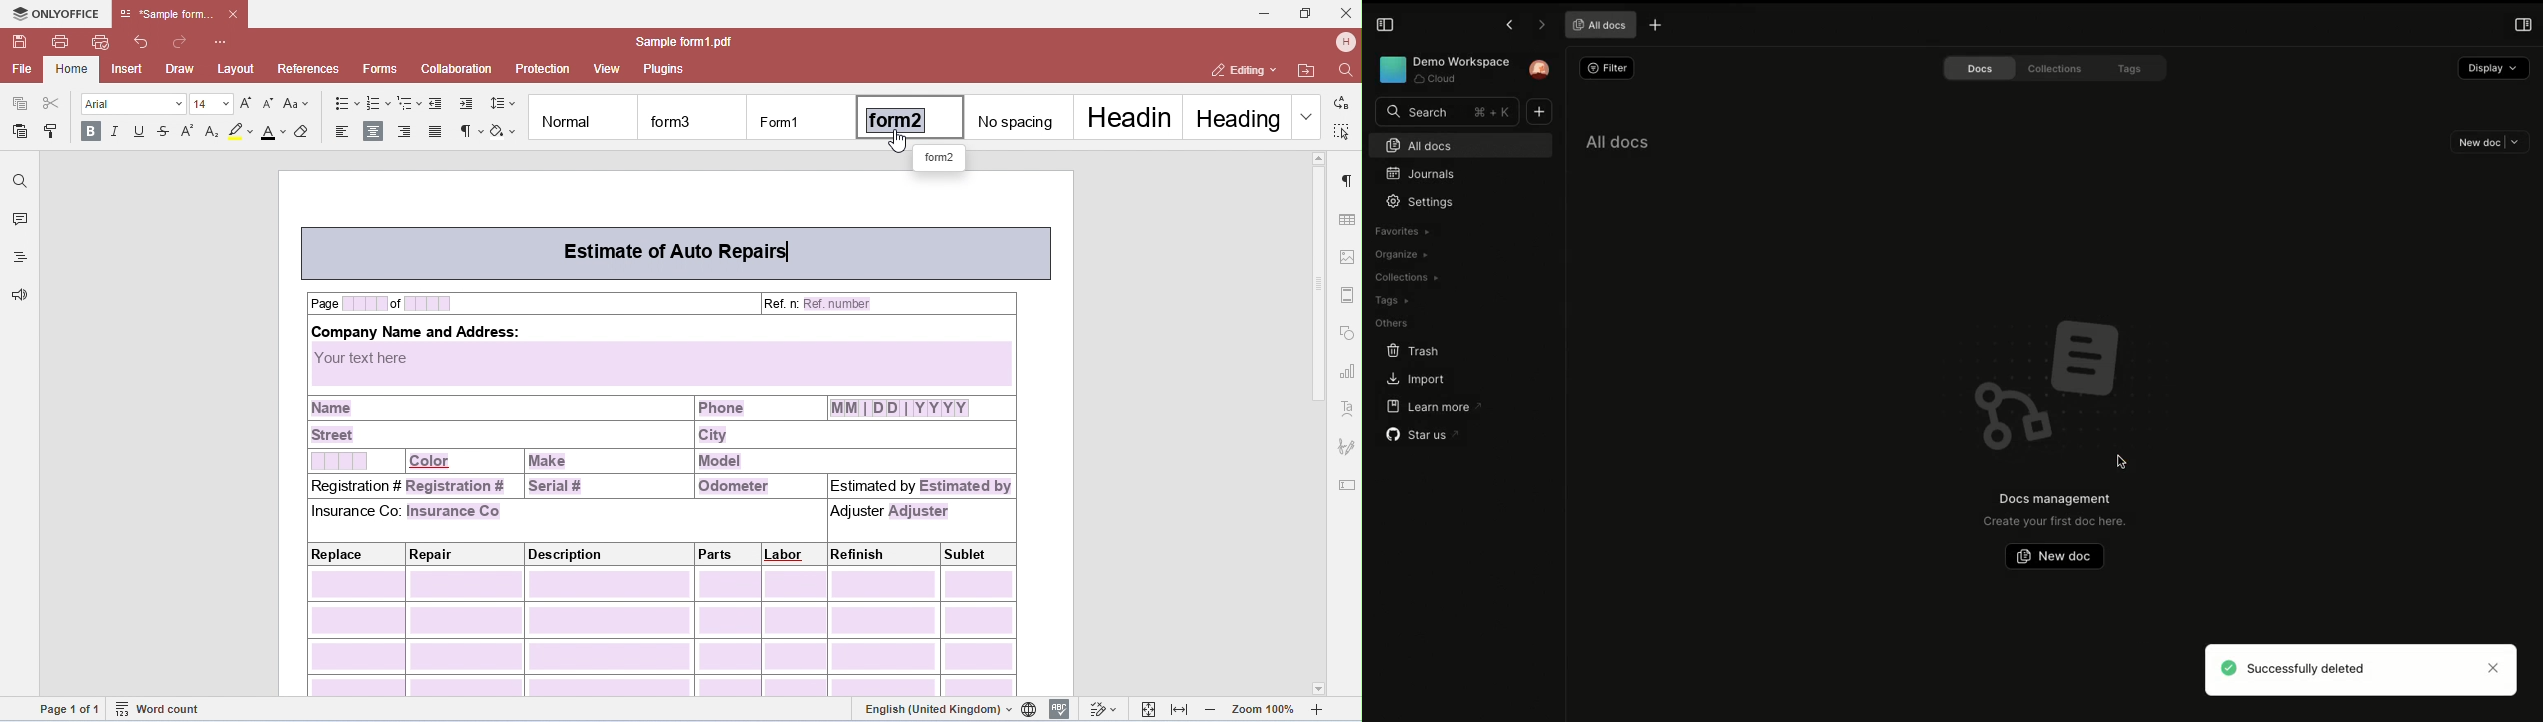  I want to click on Journals, so click(1422, 174).